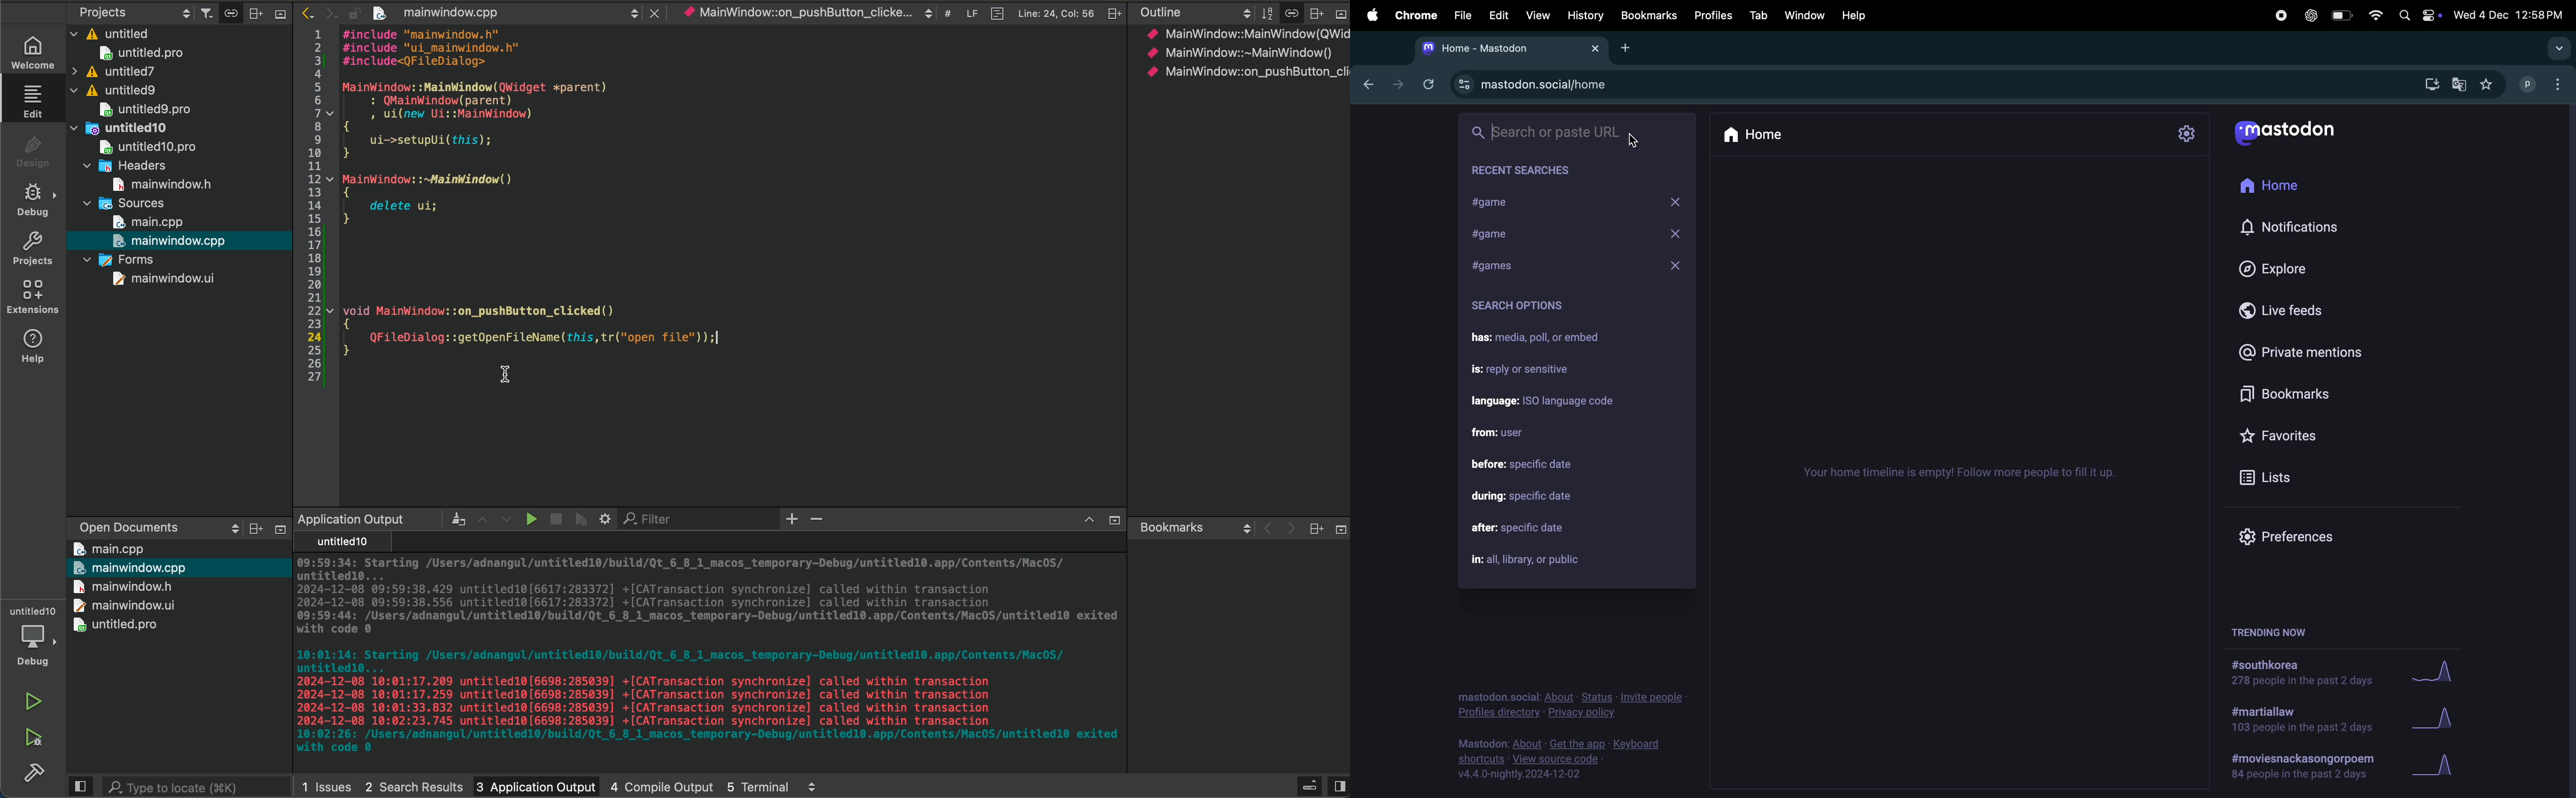 This screenshot has width=2576, height=812. I want to click on view source code, so click(1565, 759).